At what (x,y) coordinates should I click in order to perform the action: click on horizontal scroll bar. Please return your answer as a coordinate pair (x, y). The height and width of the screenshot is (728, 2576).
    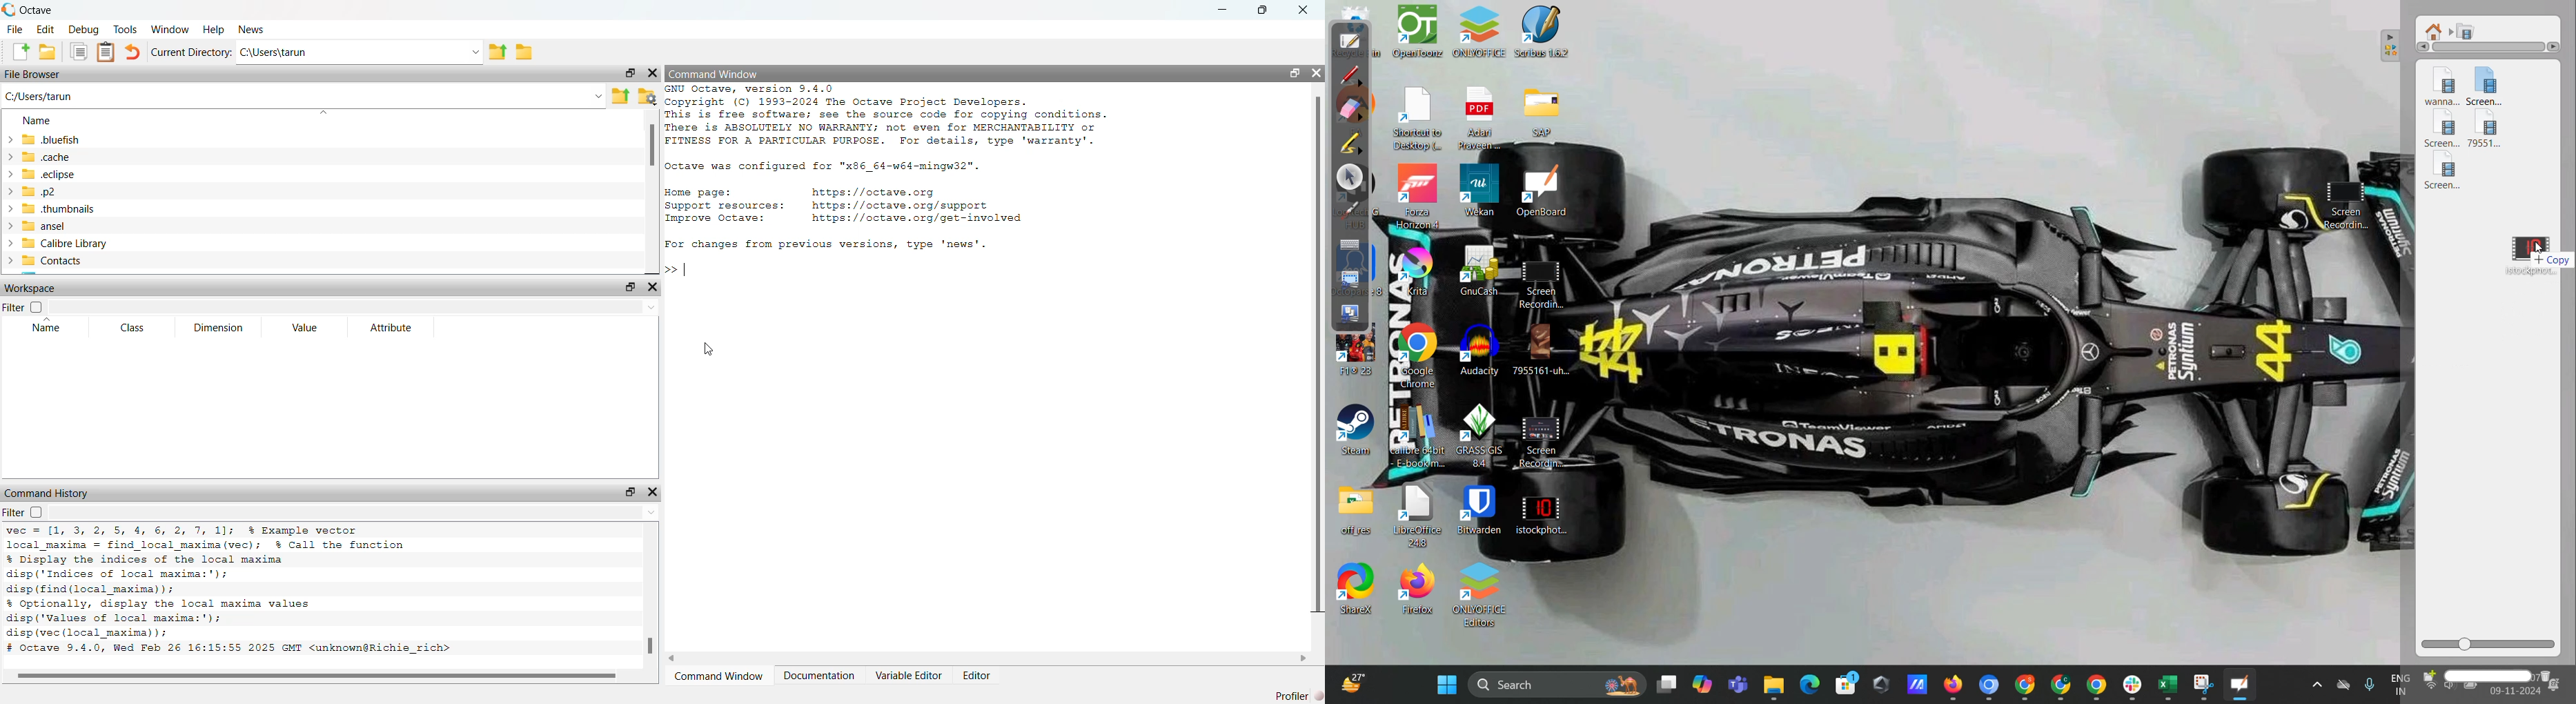
    Looking at the image, I should click on (987, 658).